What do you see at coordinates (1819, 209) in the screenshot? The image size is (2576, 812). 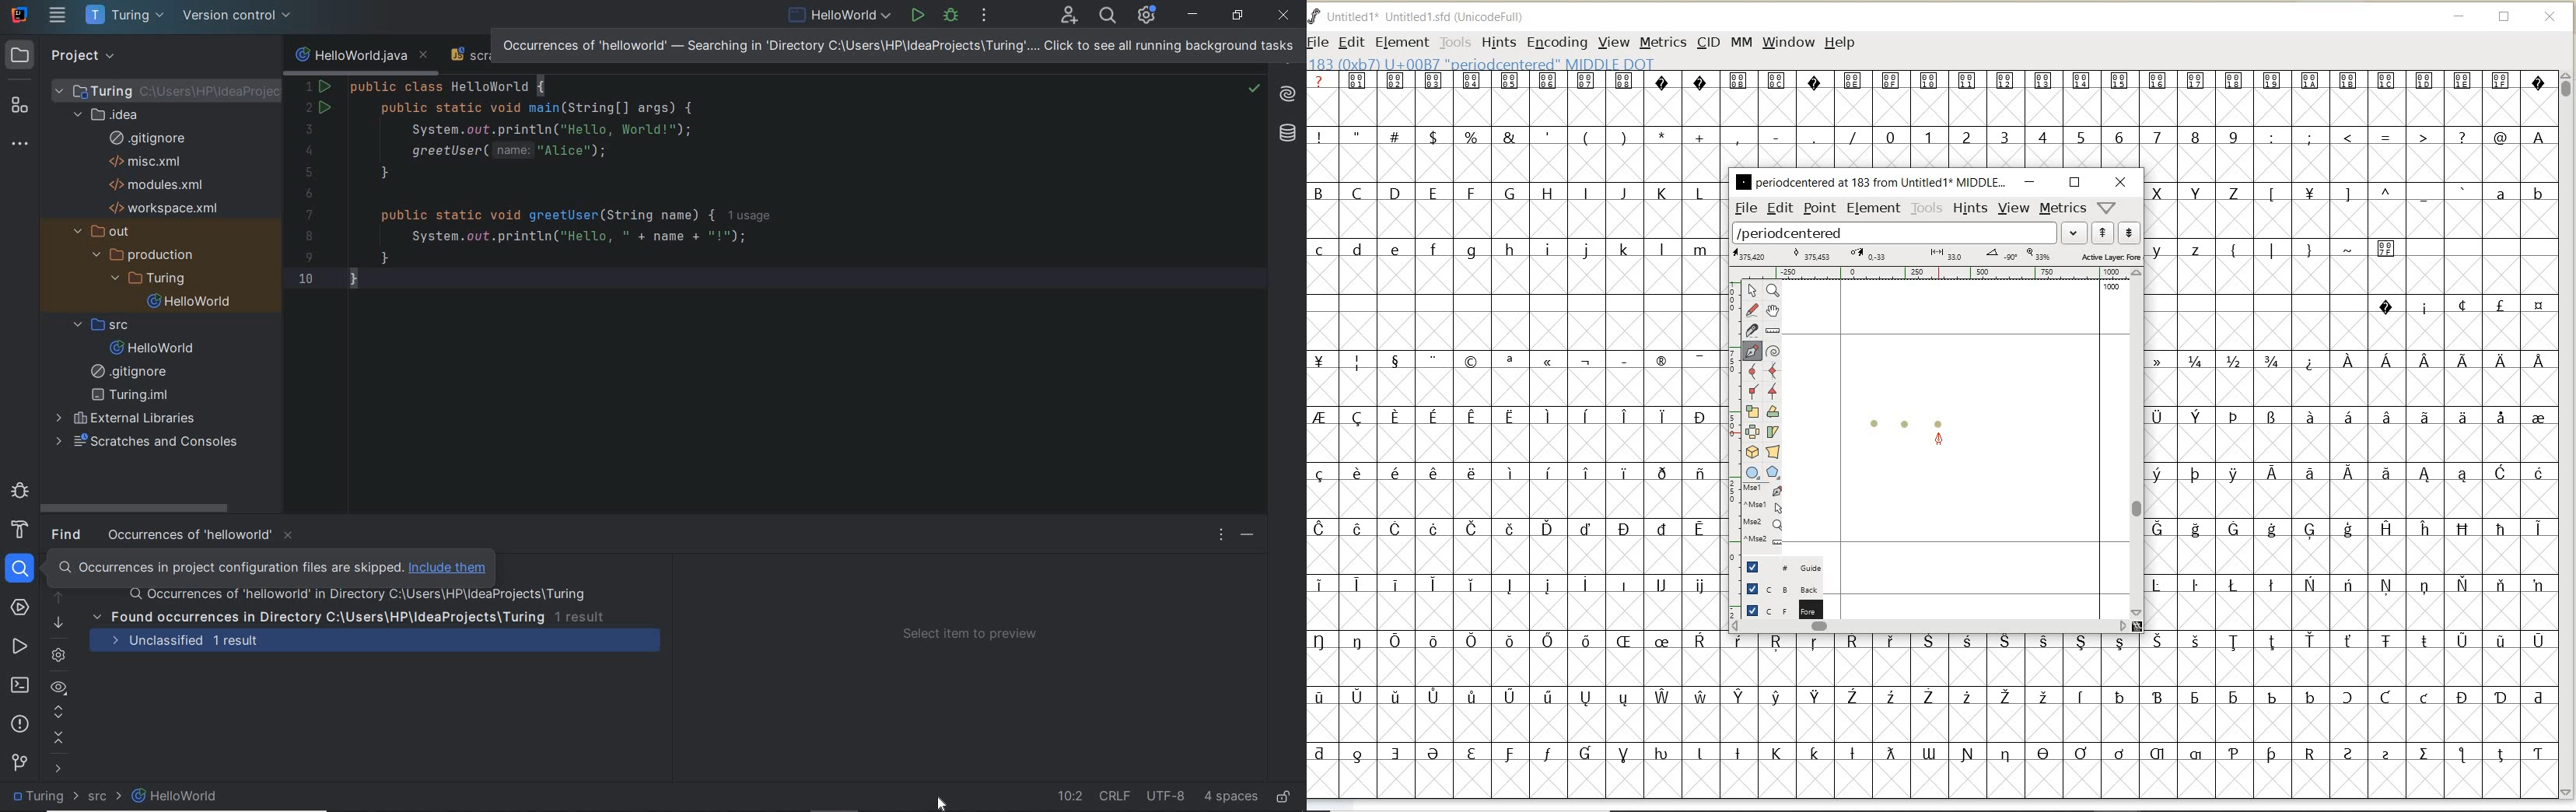 I see `point` at bounding box center [1819, 209].